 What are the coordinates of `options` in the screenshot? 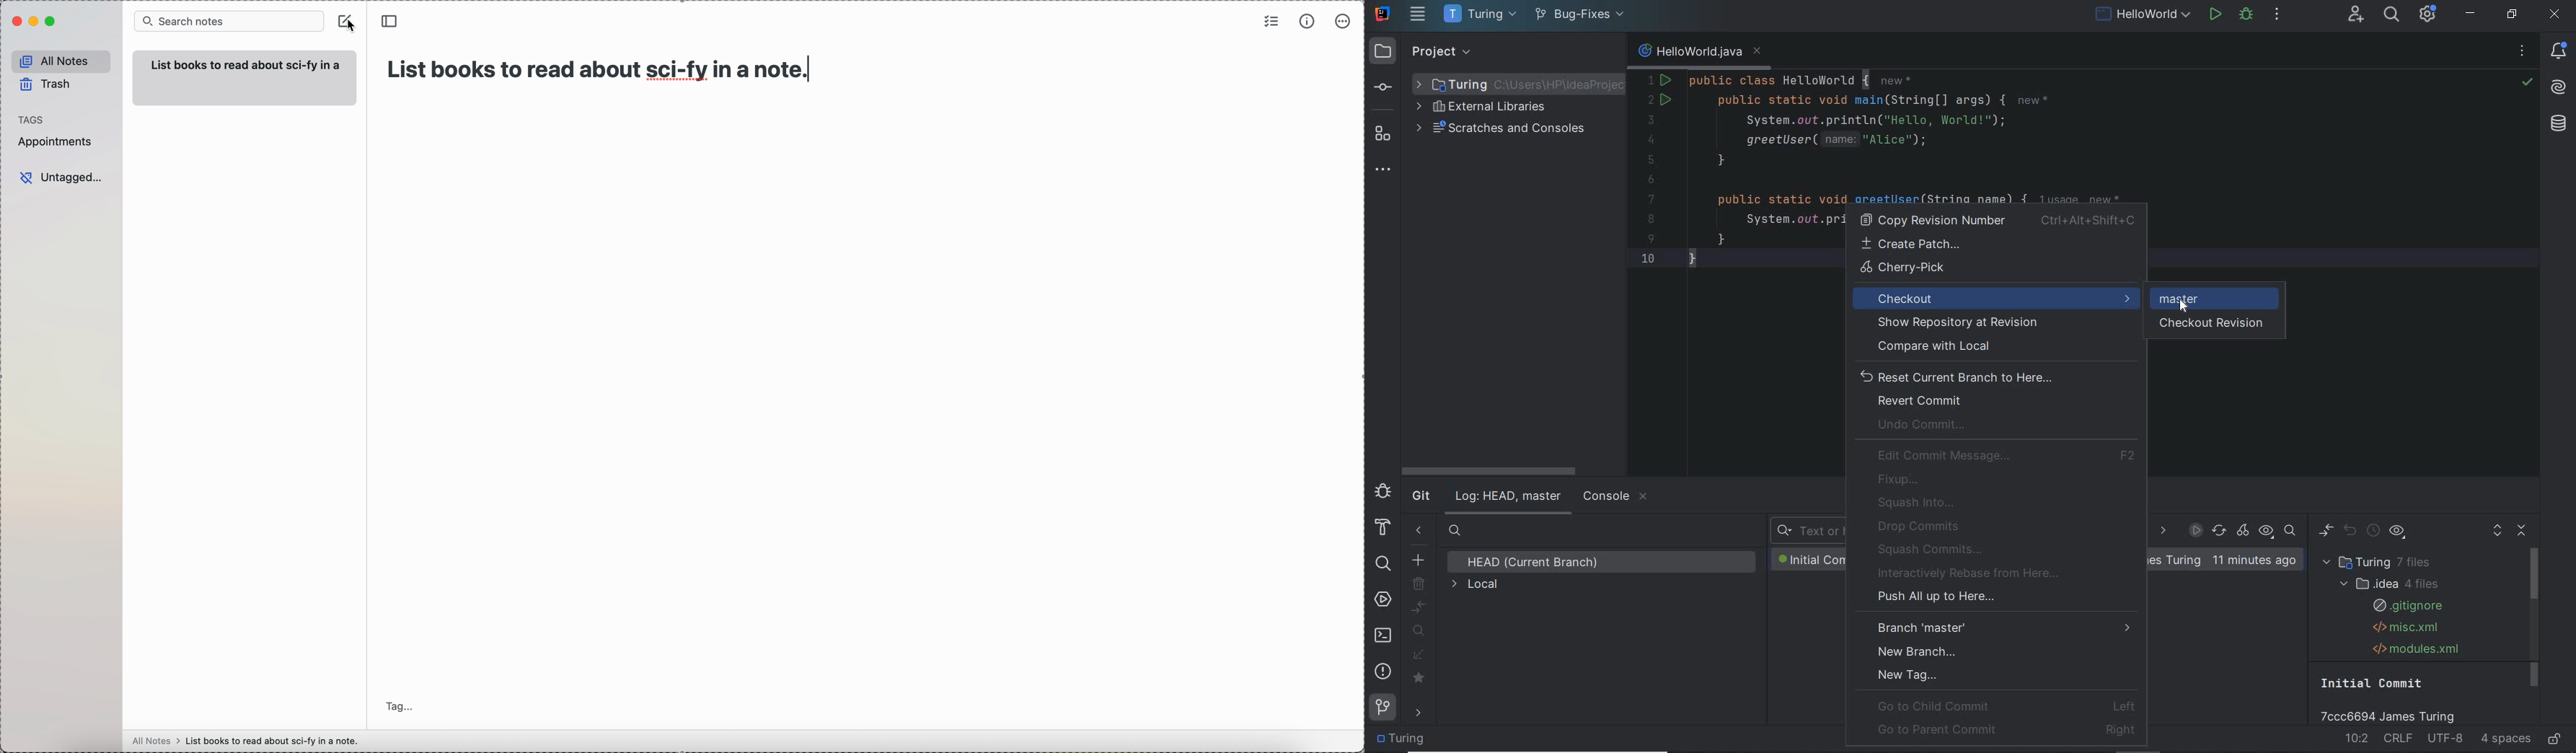 It's located at (1583, 53).